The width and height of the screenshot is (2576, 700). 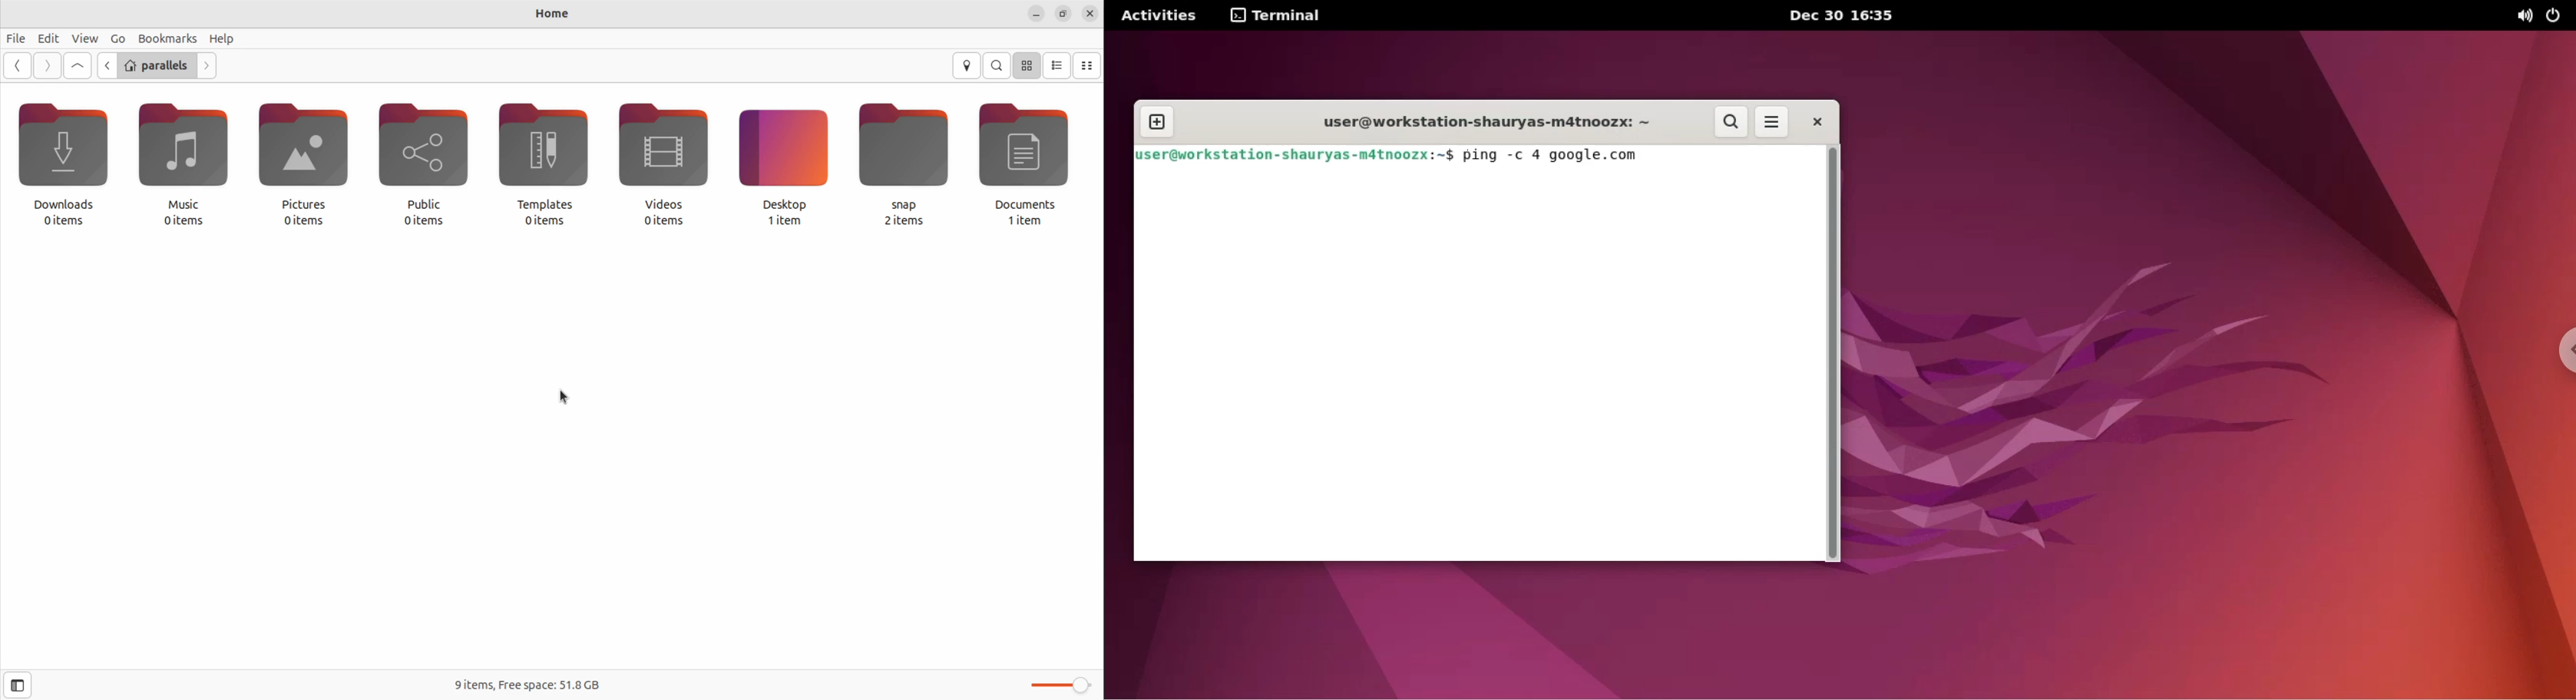 I want to click on Dec 30 16:35, so click(x=1844, y=15).